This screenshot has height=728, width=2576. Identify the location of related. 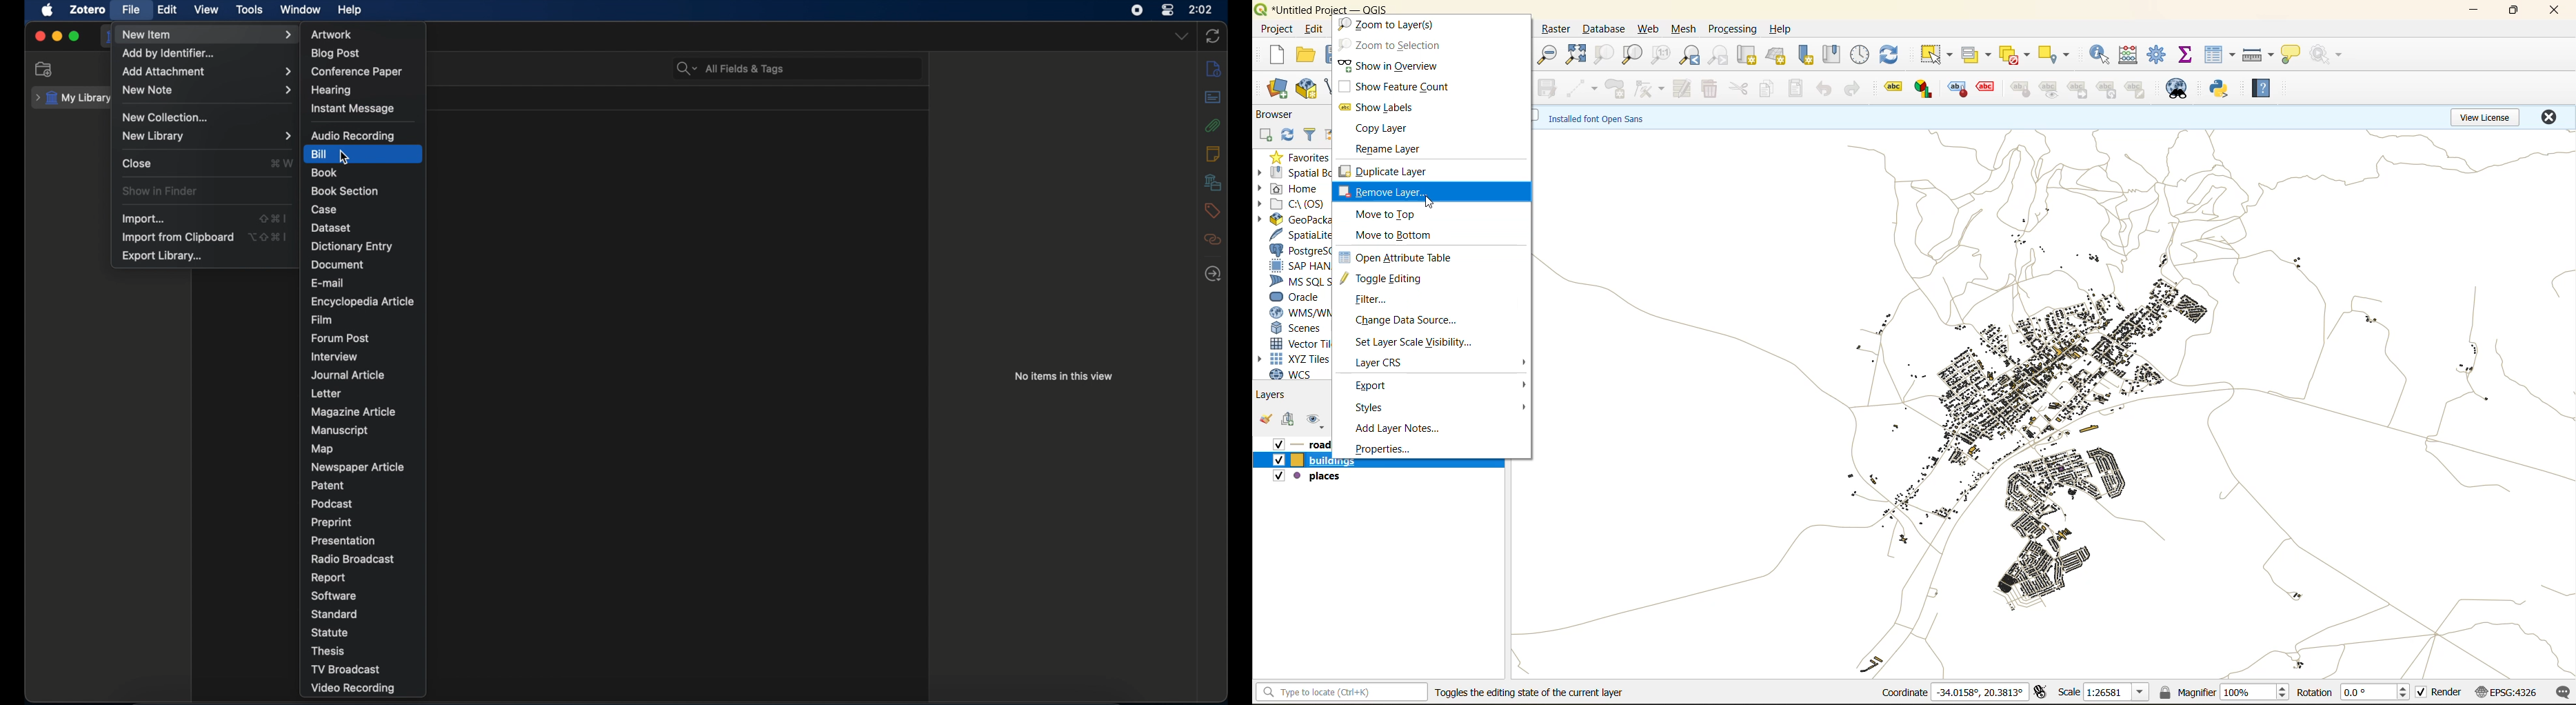
(1212, 240).